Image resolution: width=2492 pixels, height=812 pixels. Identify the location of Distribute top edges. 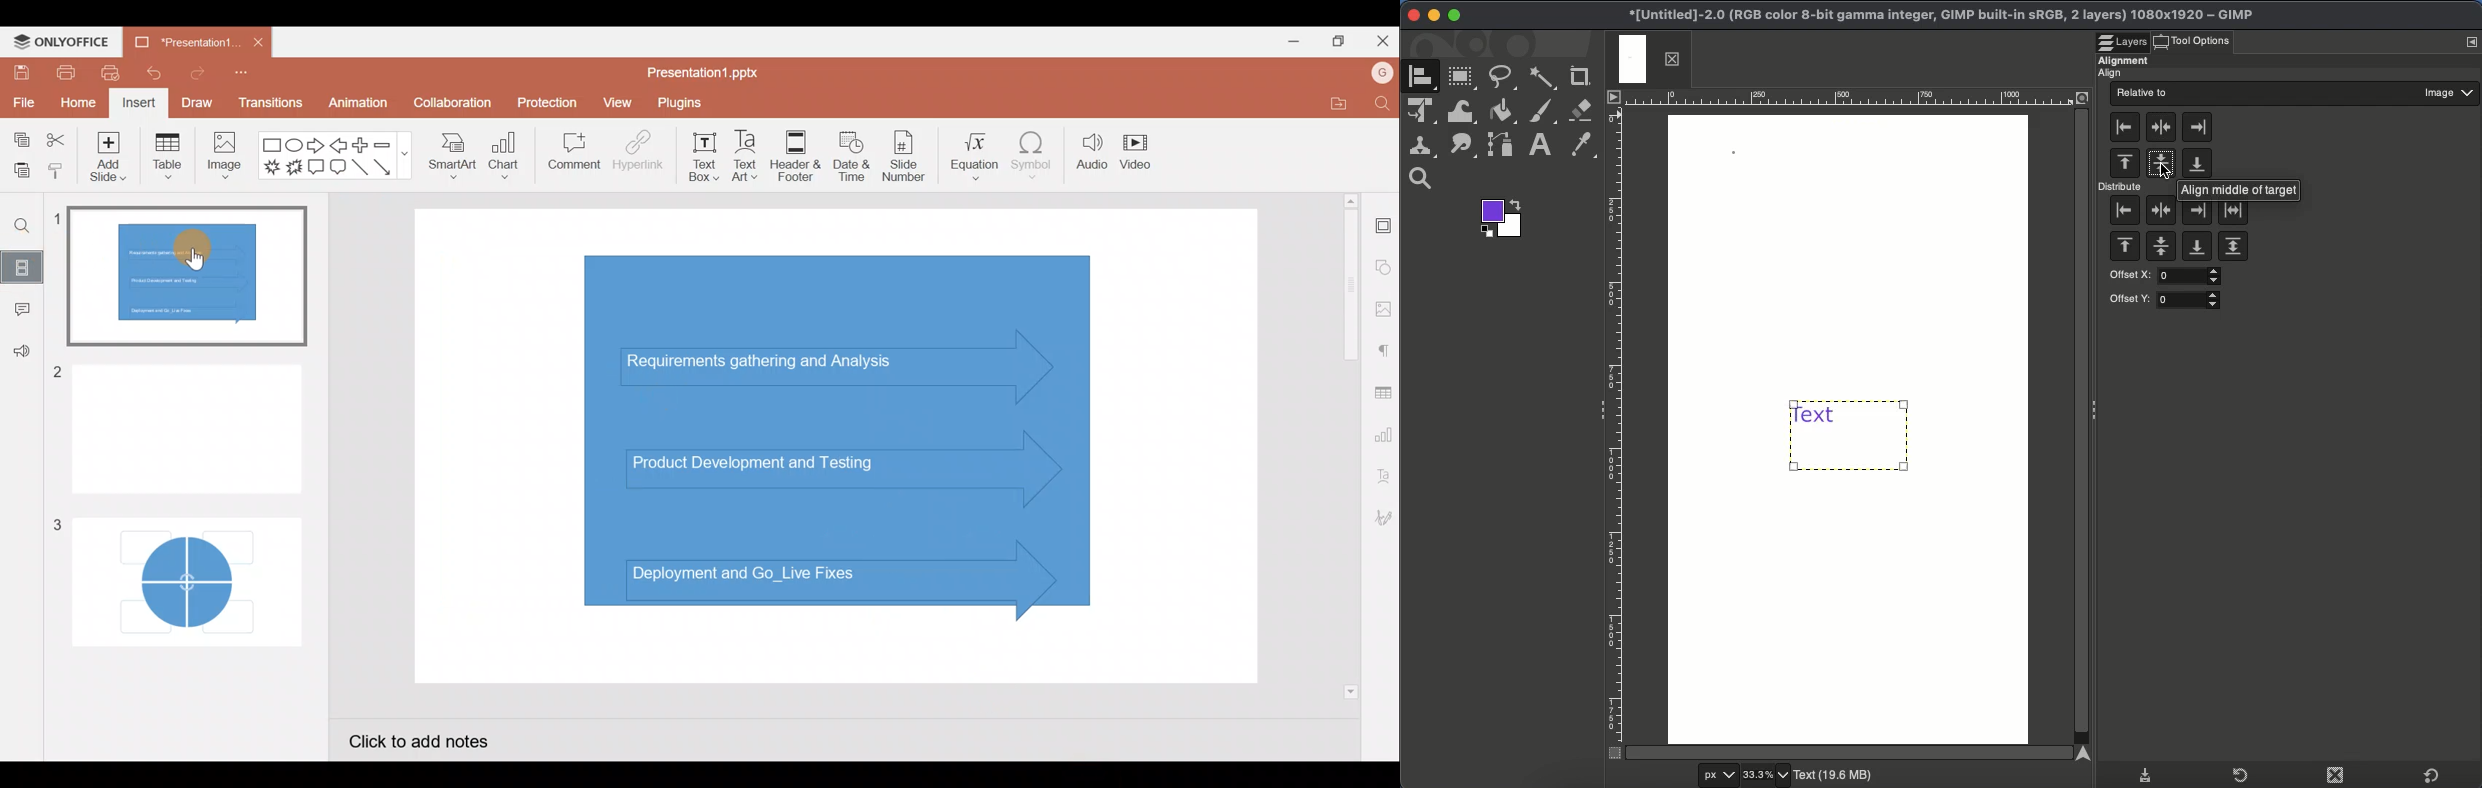
(2124, 248).